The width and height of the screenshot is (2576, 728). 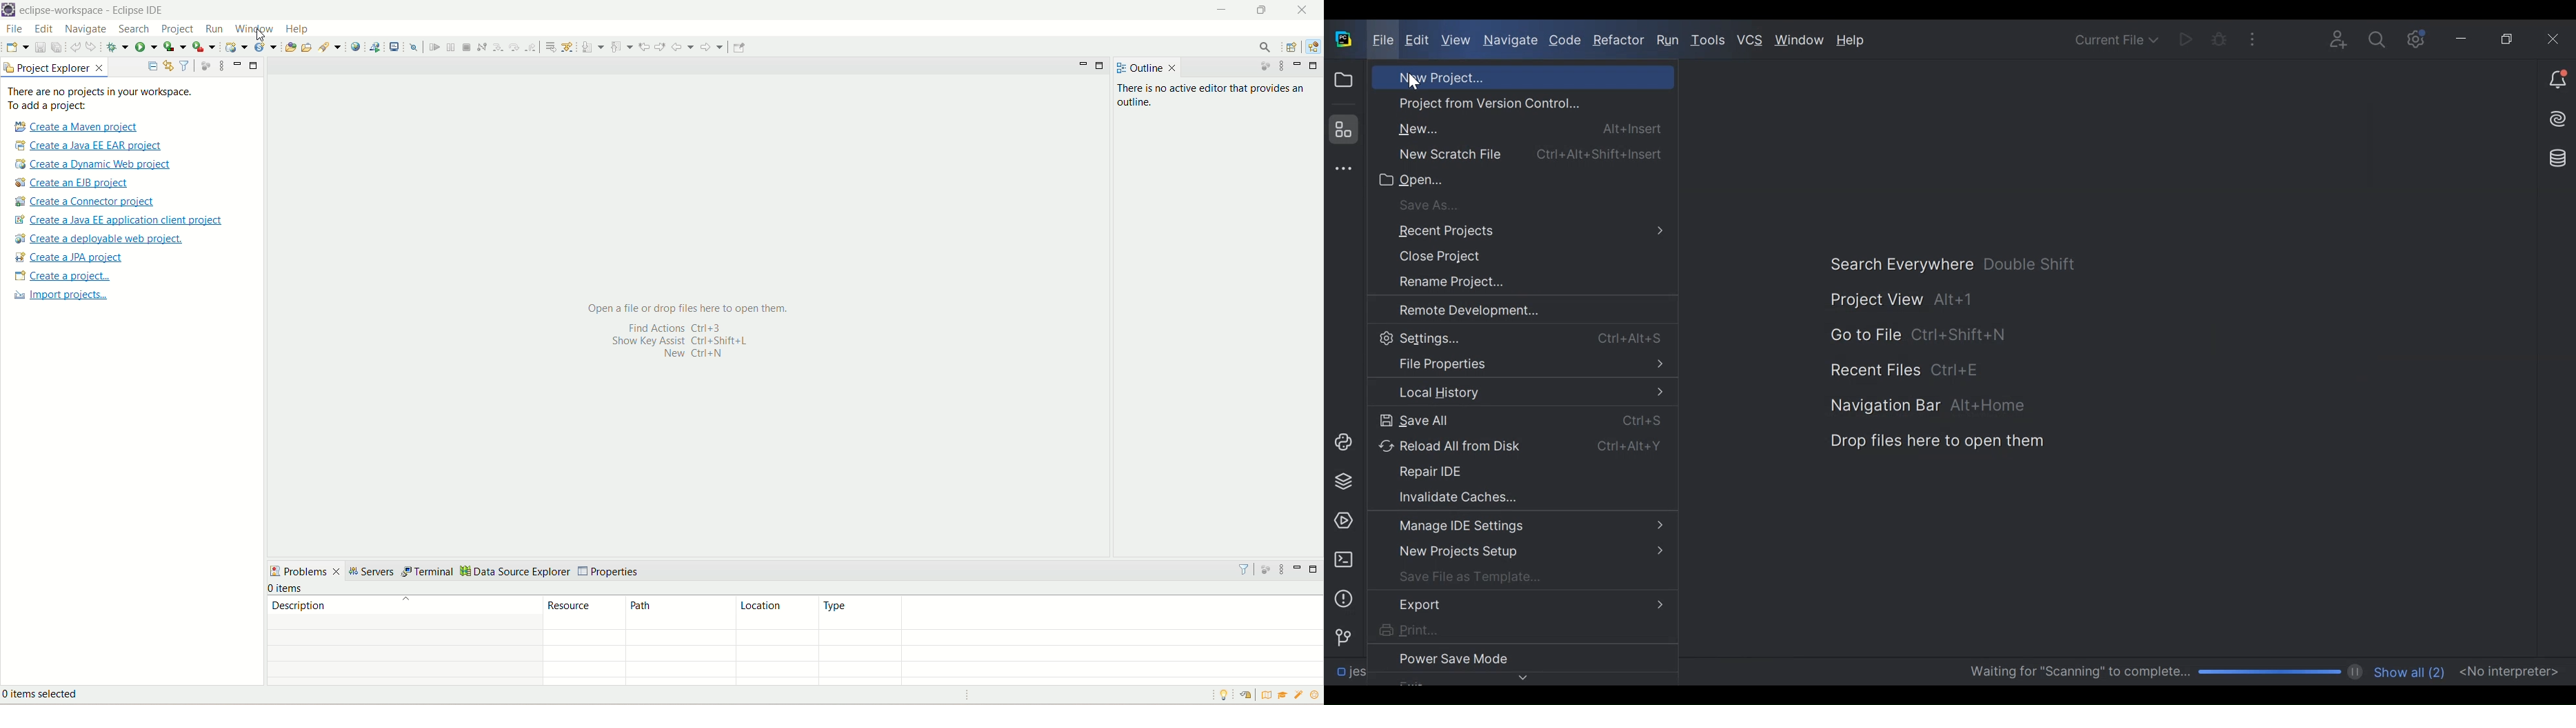 What do you see at coordinates (2408, 670) in the screenshot?
I see `Show all number of files` at bounding box center [2408, 670].